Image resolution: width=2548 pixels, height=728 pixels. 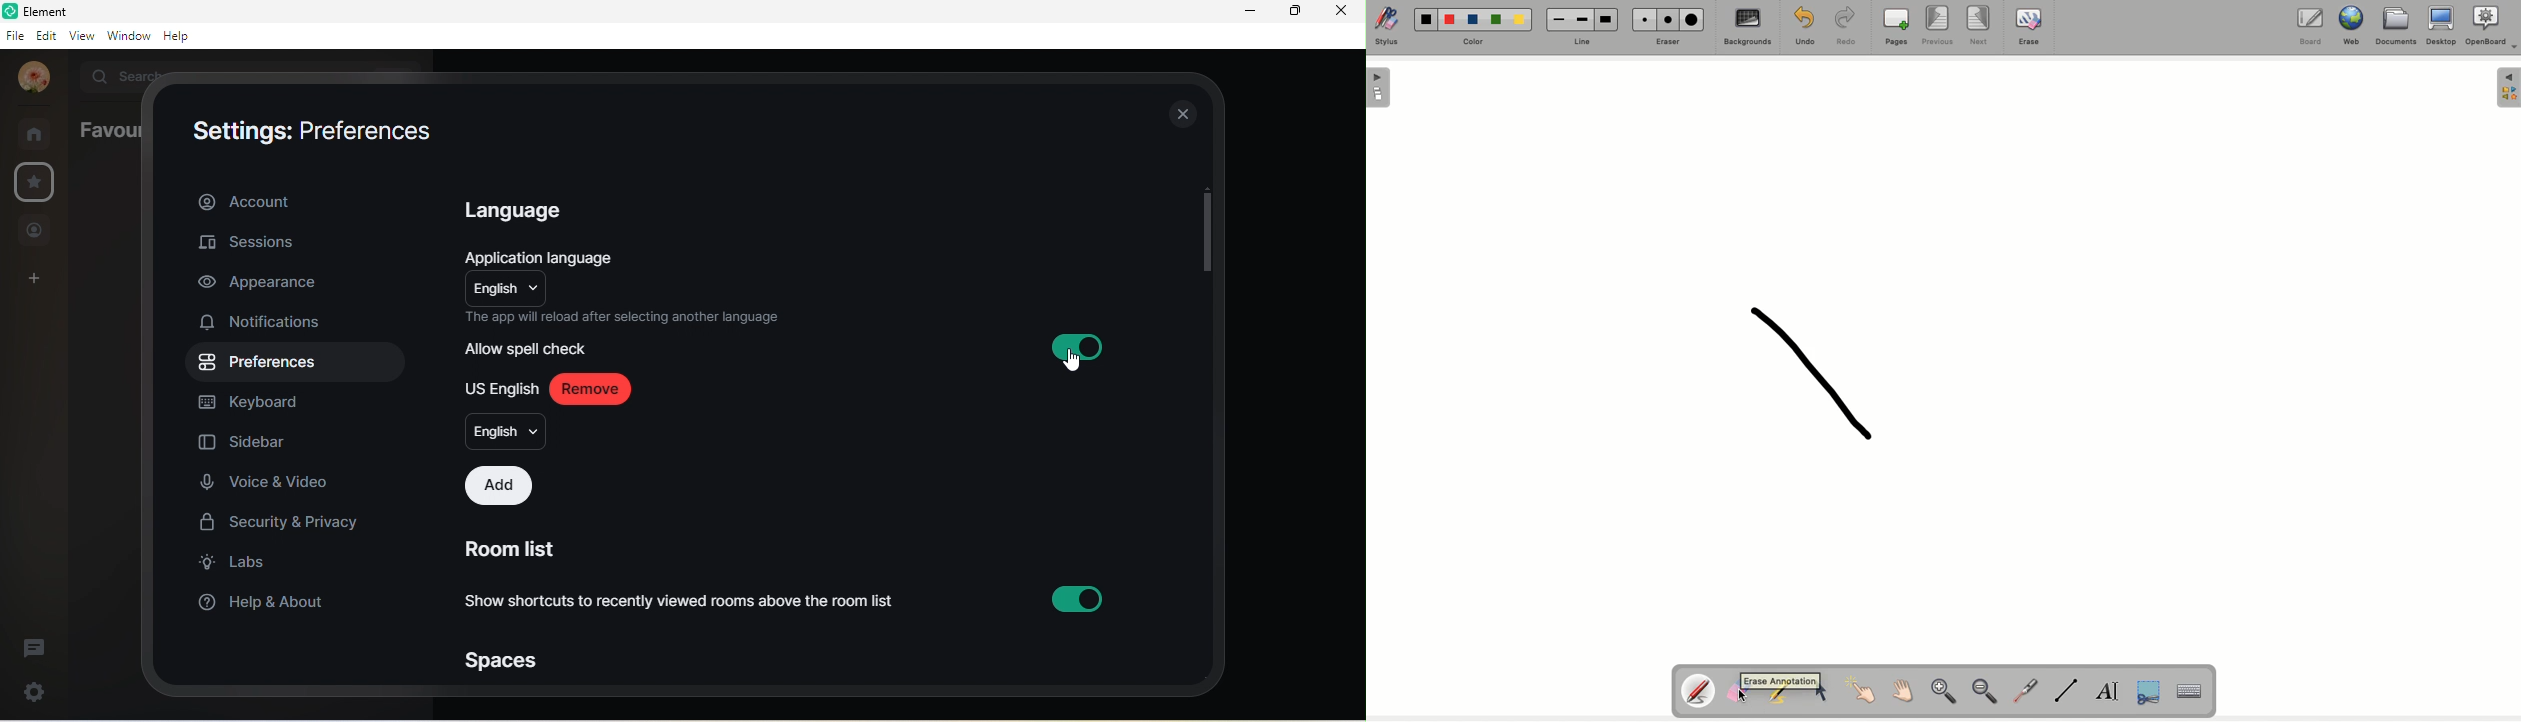 What do you see at coordinates (29, 78) in the screenshot?
I see `udita mandal` at bounding box center [29, 78].